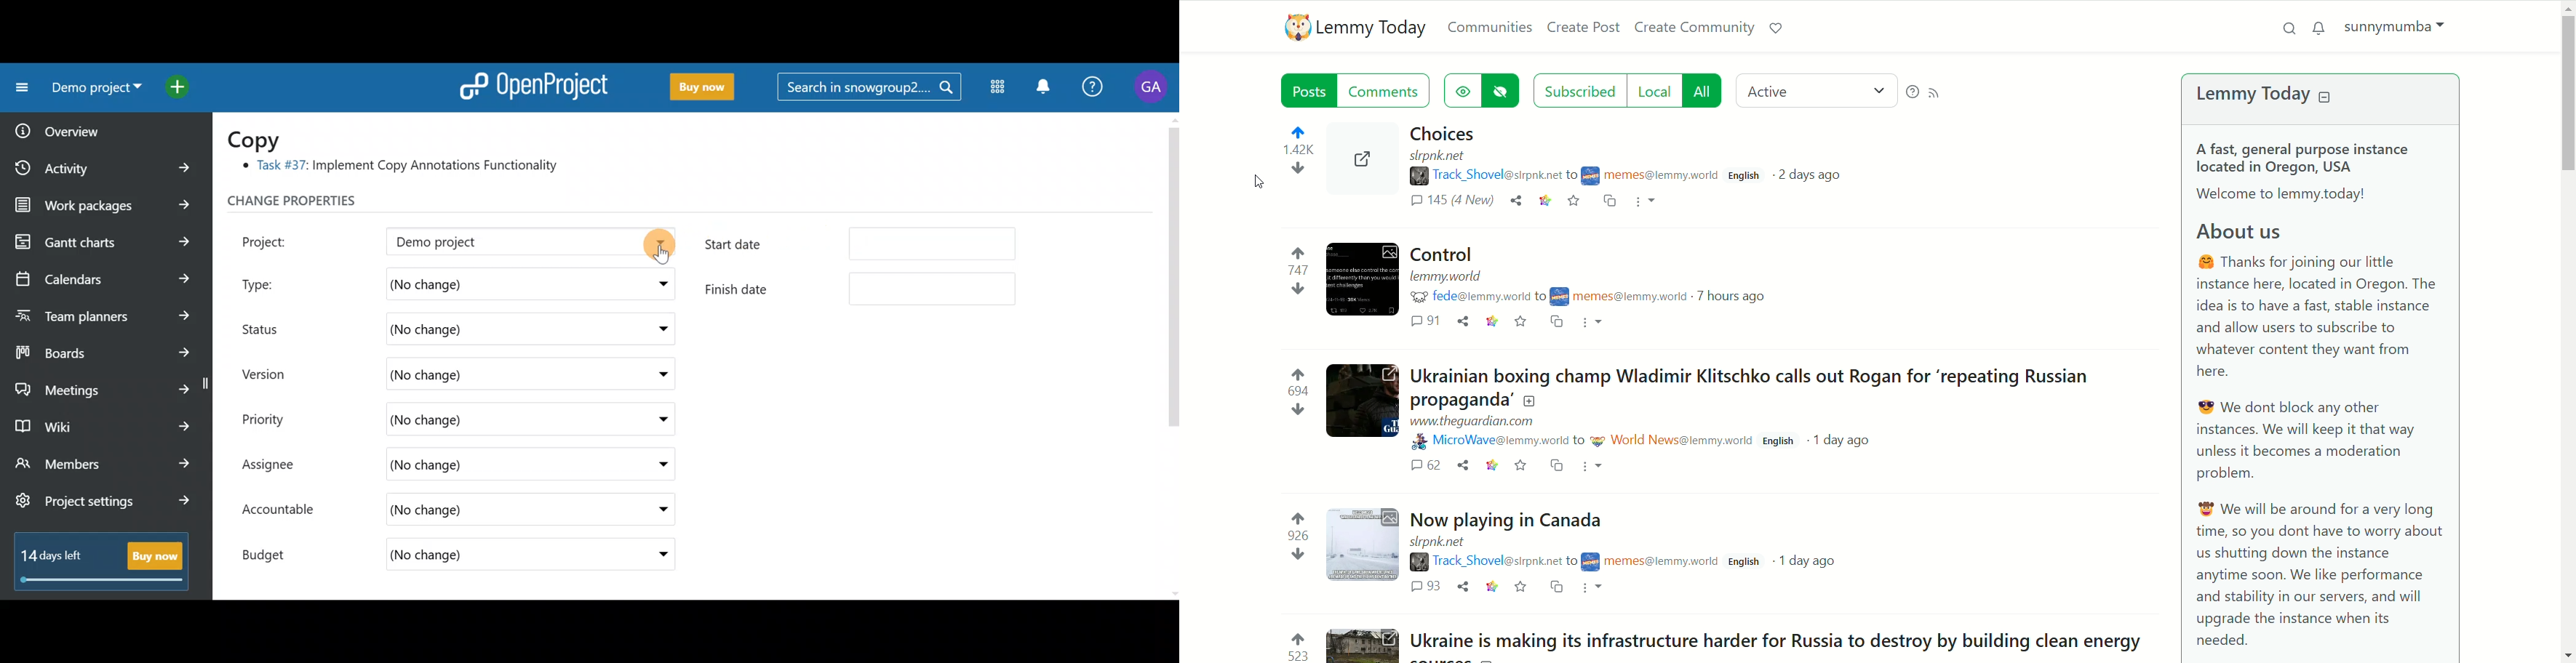 The image size is (2576, 672). What do you see at coordinates (2295, 195) in the screenshot?
I see `| Welcome to lemmy.today!` at bounding box center [2295, 195].